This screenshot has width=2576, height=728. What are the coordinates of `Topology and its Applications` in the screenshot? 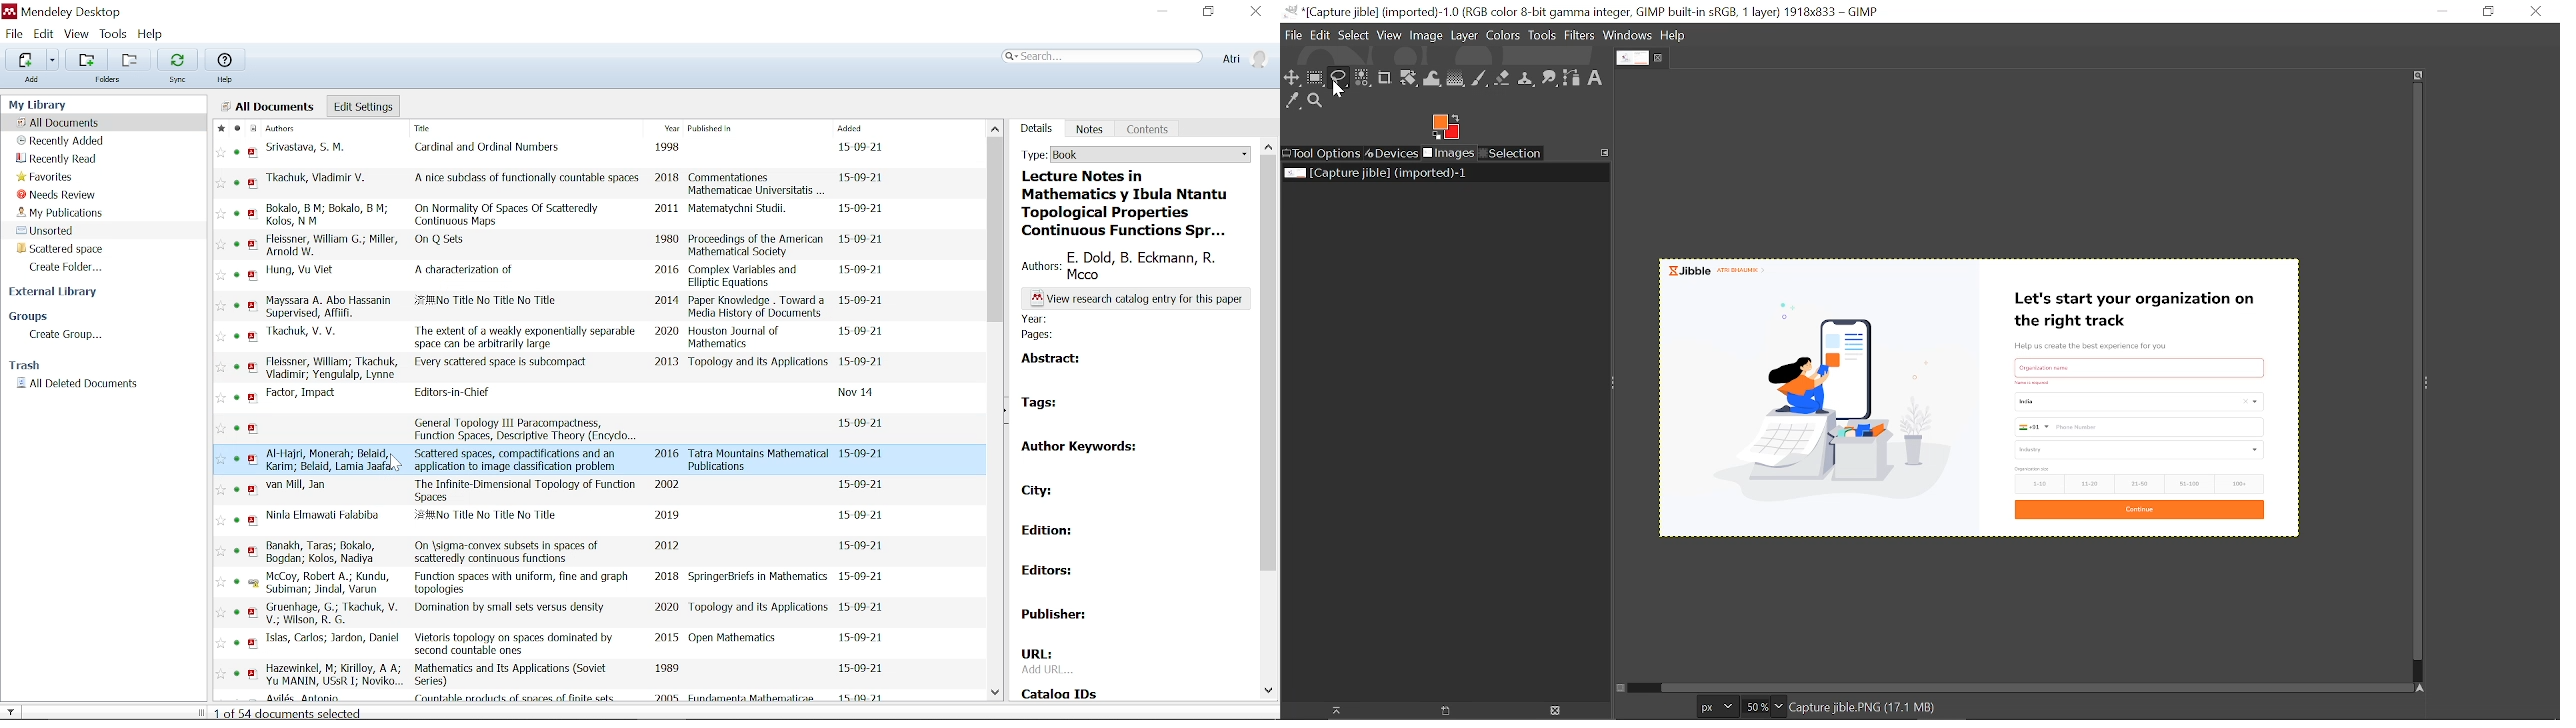 It's located at (758, 366).